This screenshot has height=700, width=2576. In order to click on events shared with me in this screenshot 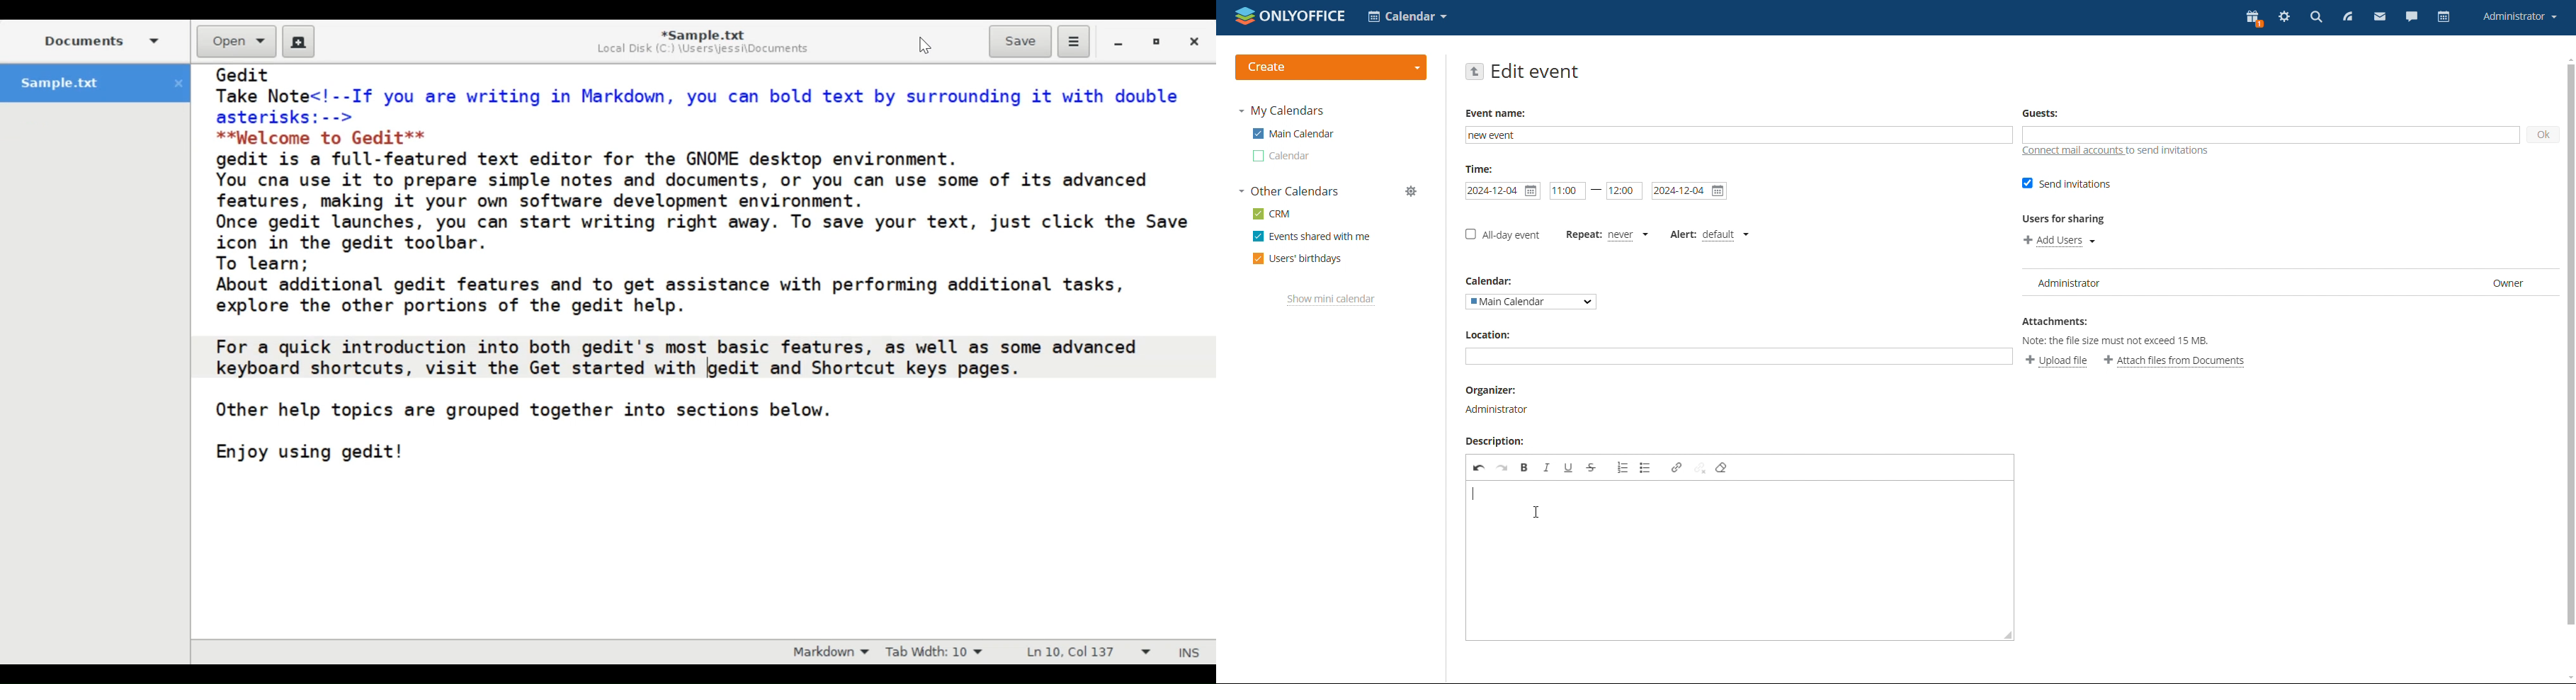, I will do `click(1312, 236)`.